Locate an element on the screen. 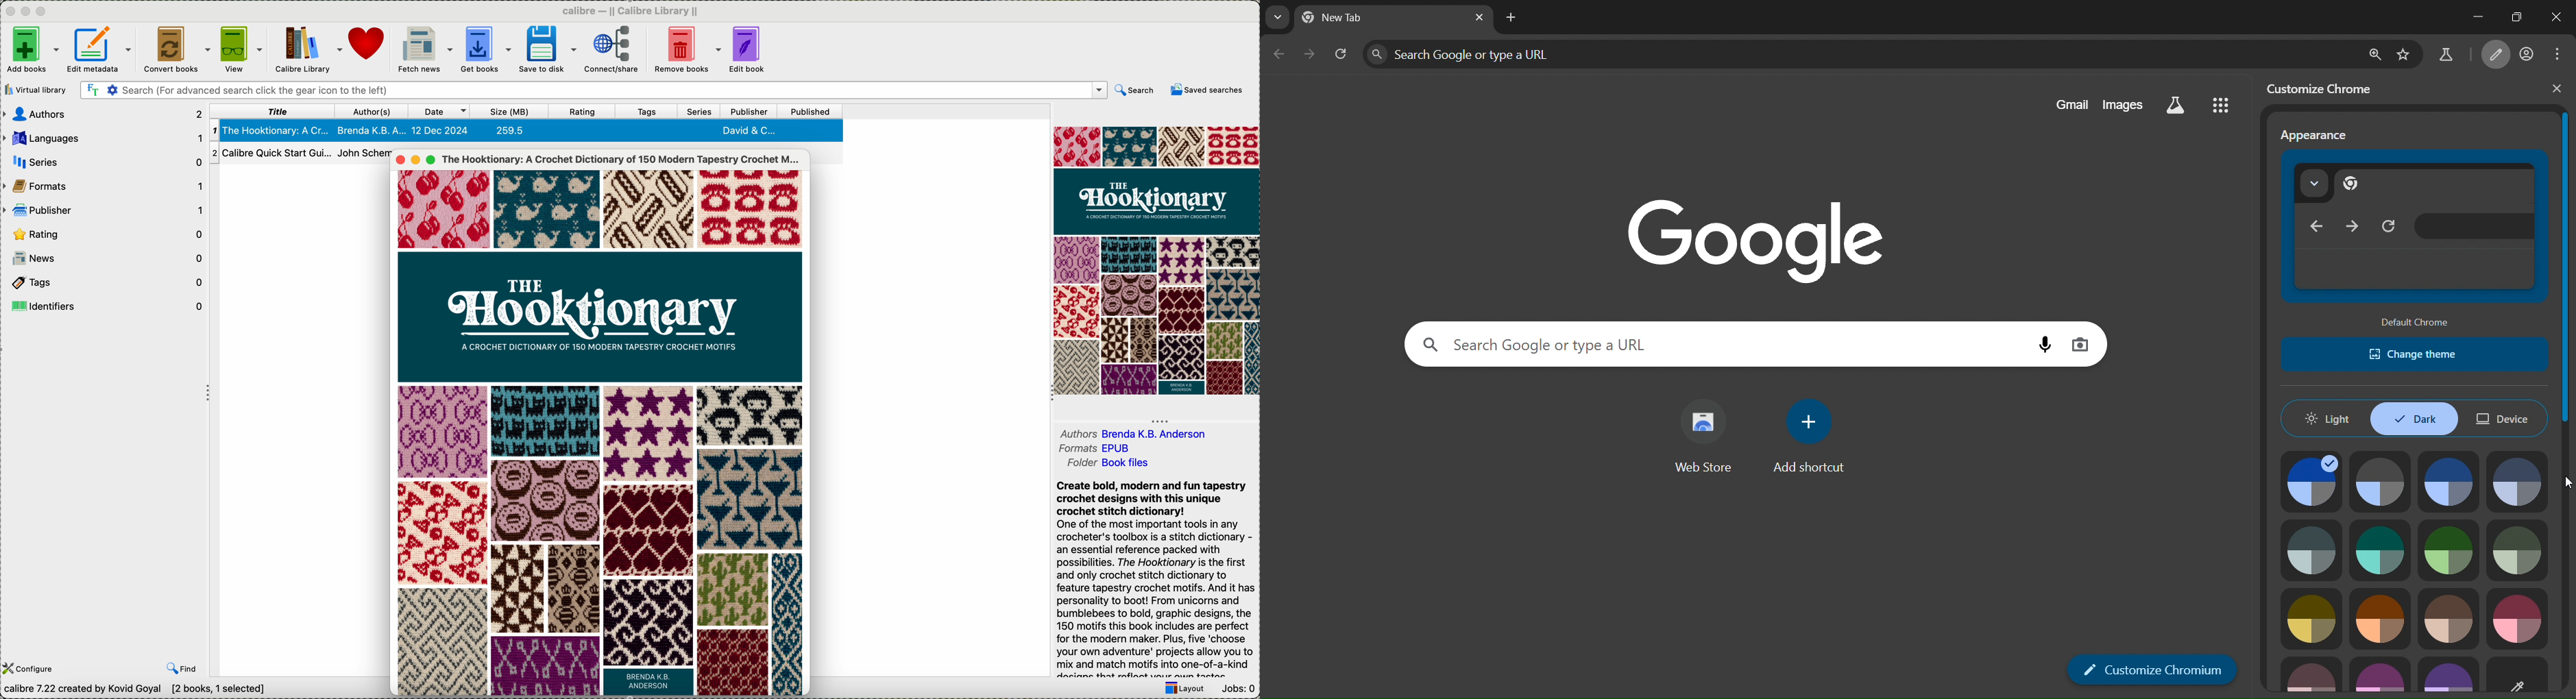 Image resolution: width=2576 pixels, height=700 pixels. configure is located at coordinates (41, 662).